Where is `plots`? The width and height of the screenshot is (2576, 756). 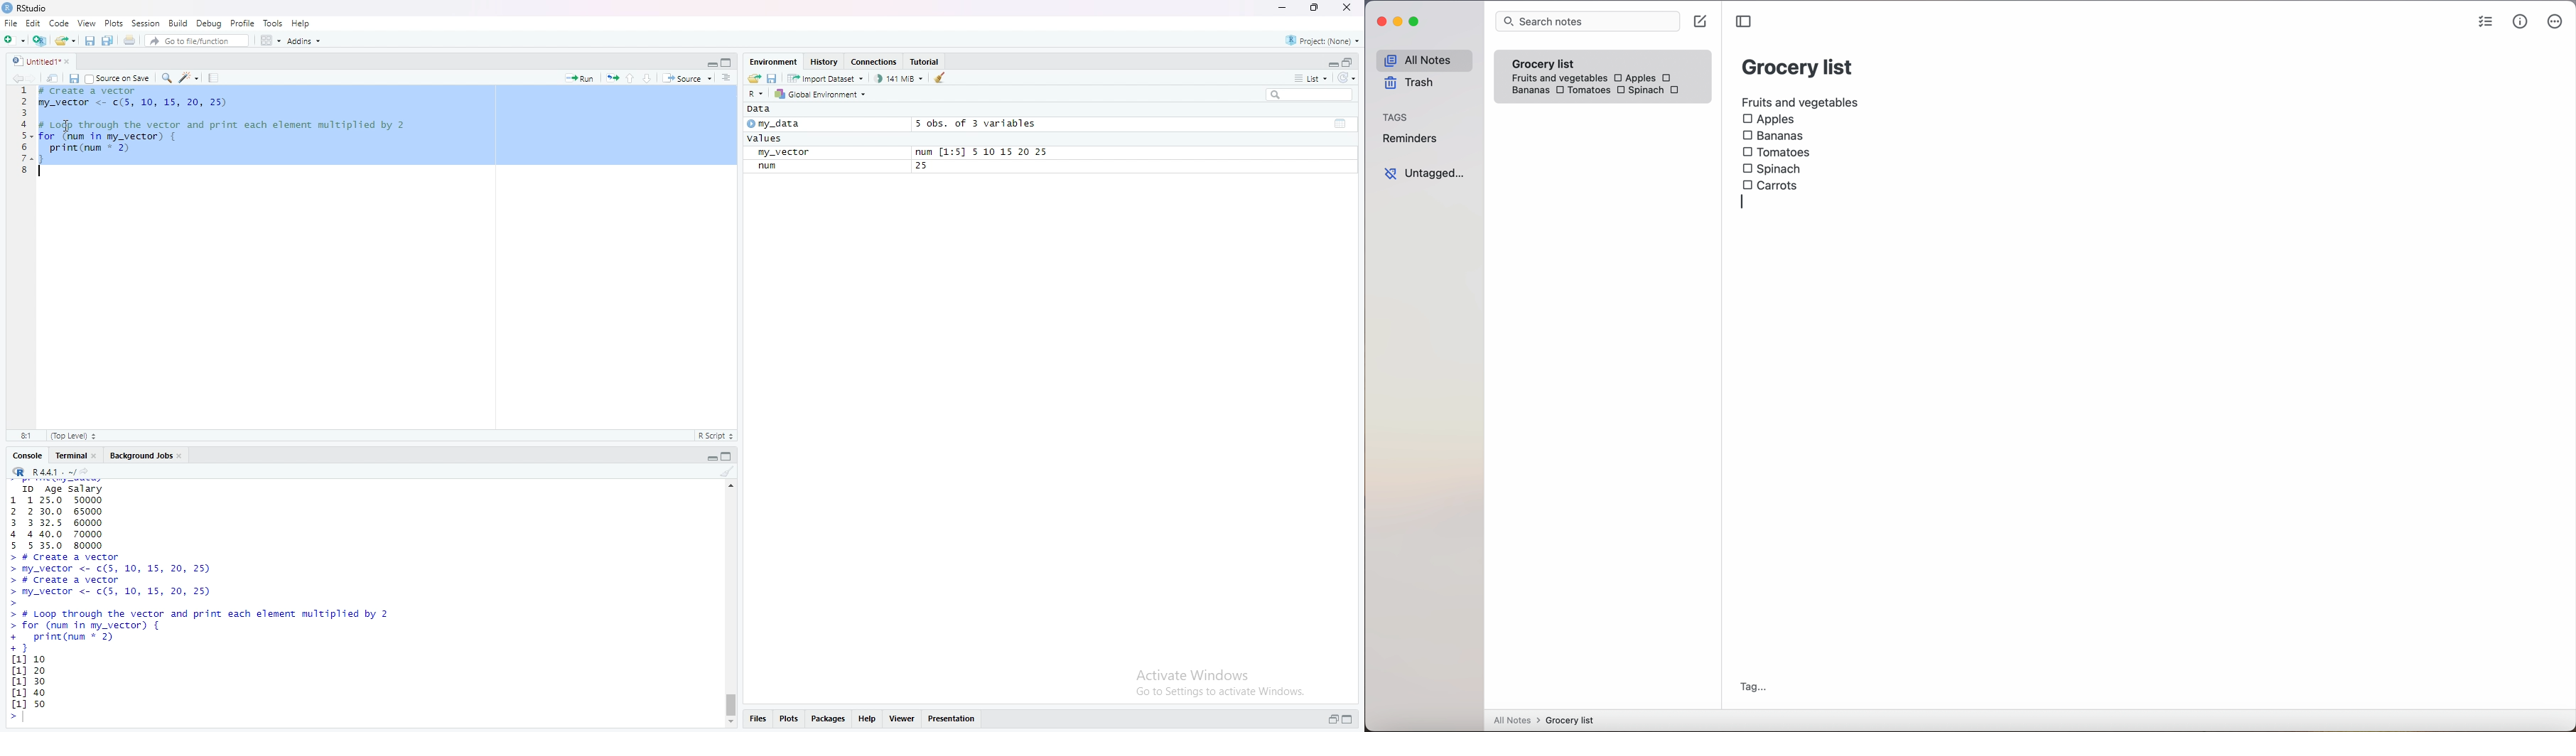
plots is located at coordinates (790, 718).